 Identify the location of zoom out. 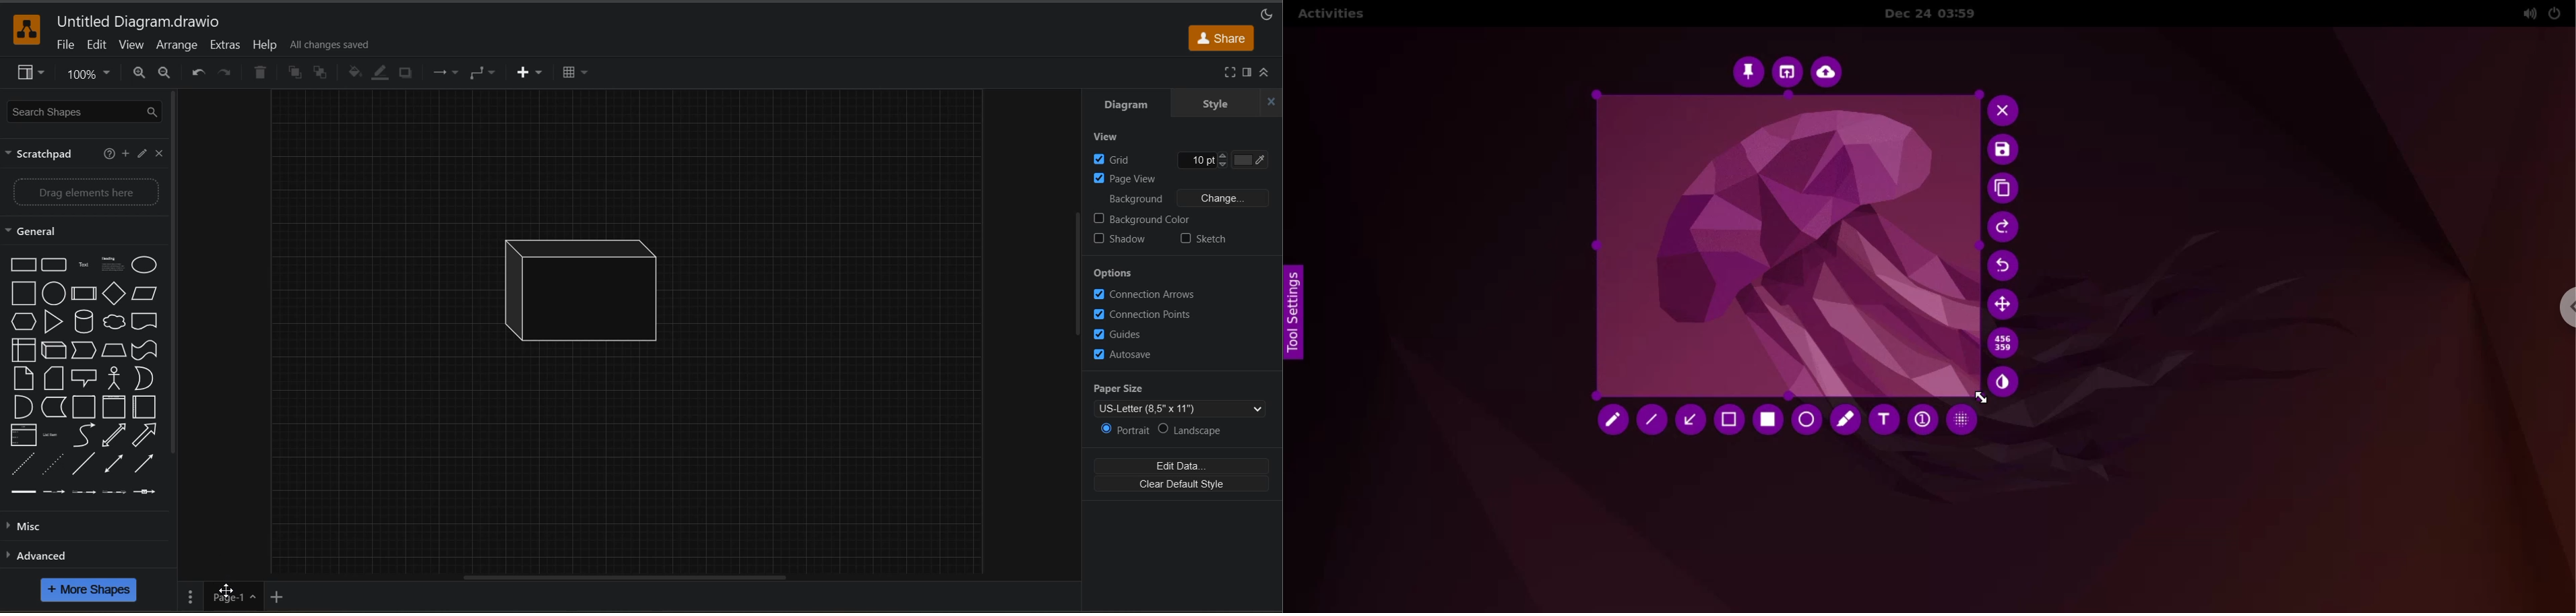
(166, 75).